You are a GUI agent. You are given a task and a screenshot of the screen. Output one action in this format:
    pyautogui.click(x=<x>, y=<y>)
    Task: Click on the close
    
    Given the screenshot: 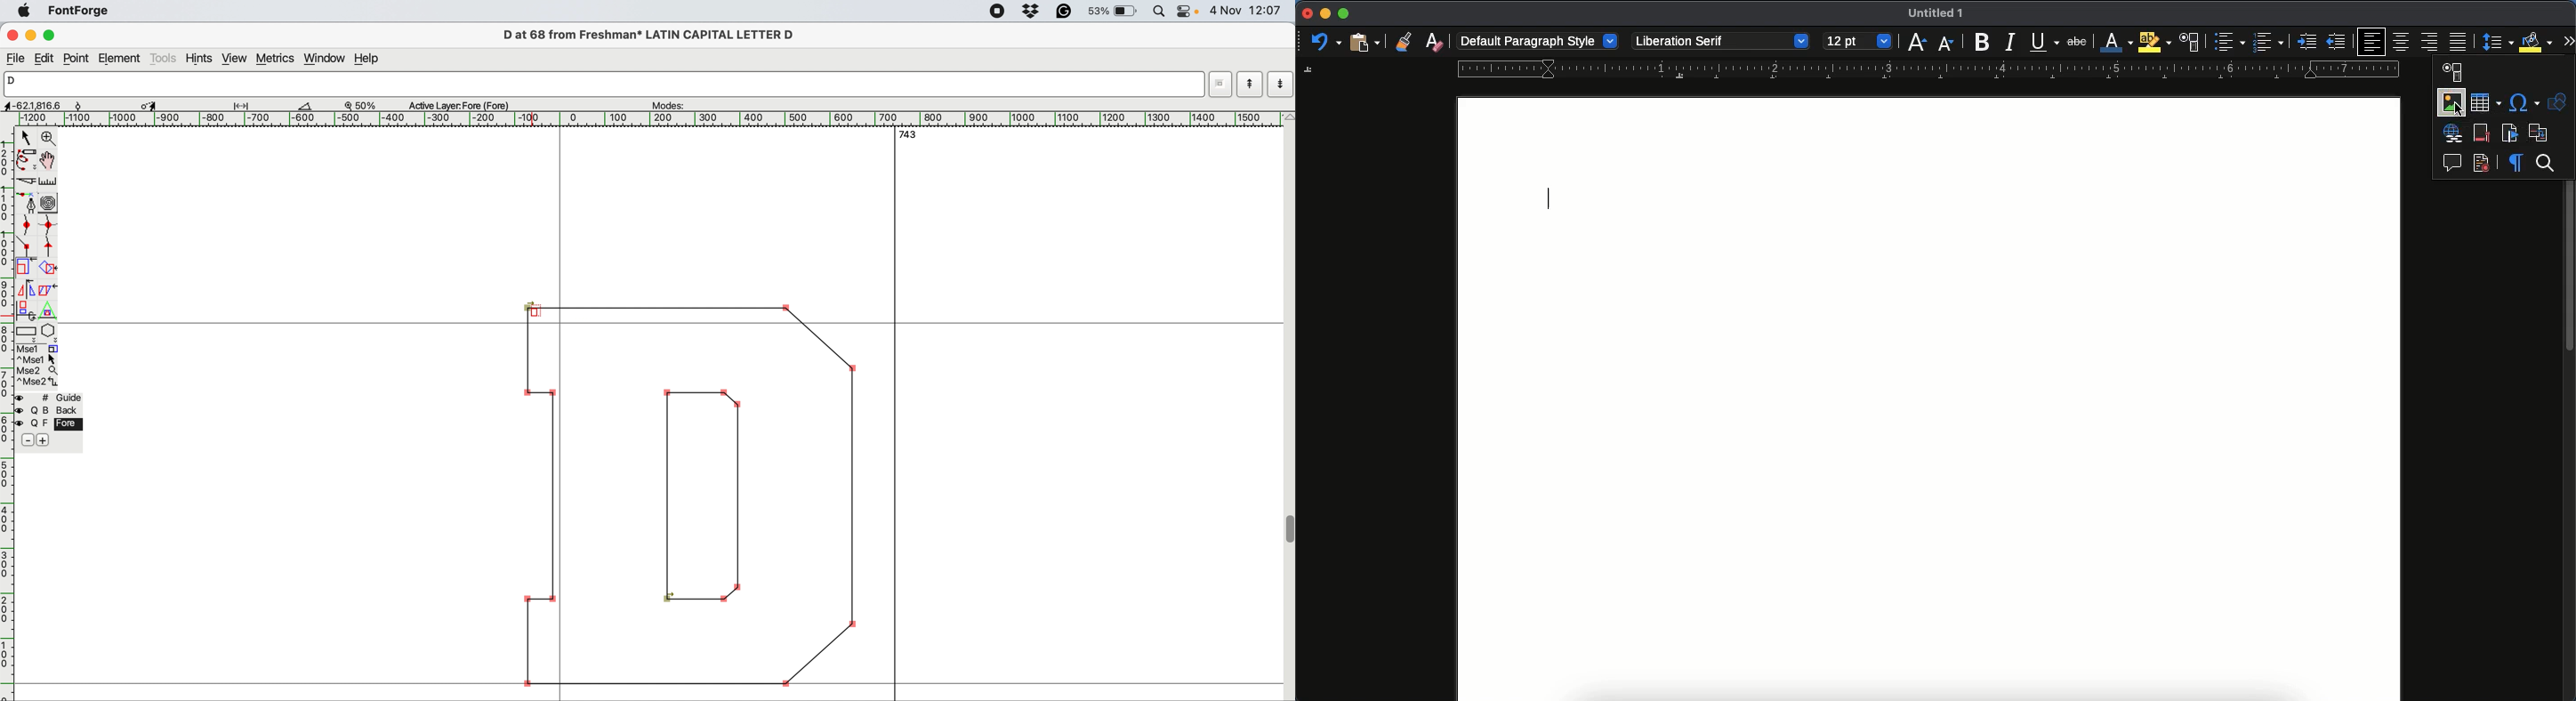 What is the action you would take?
    pyautogui.click(x=1306, y=14)
    